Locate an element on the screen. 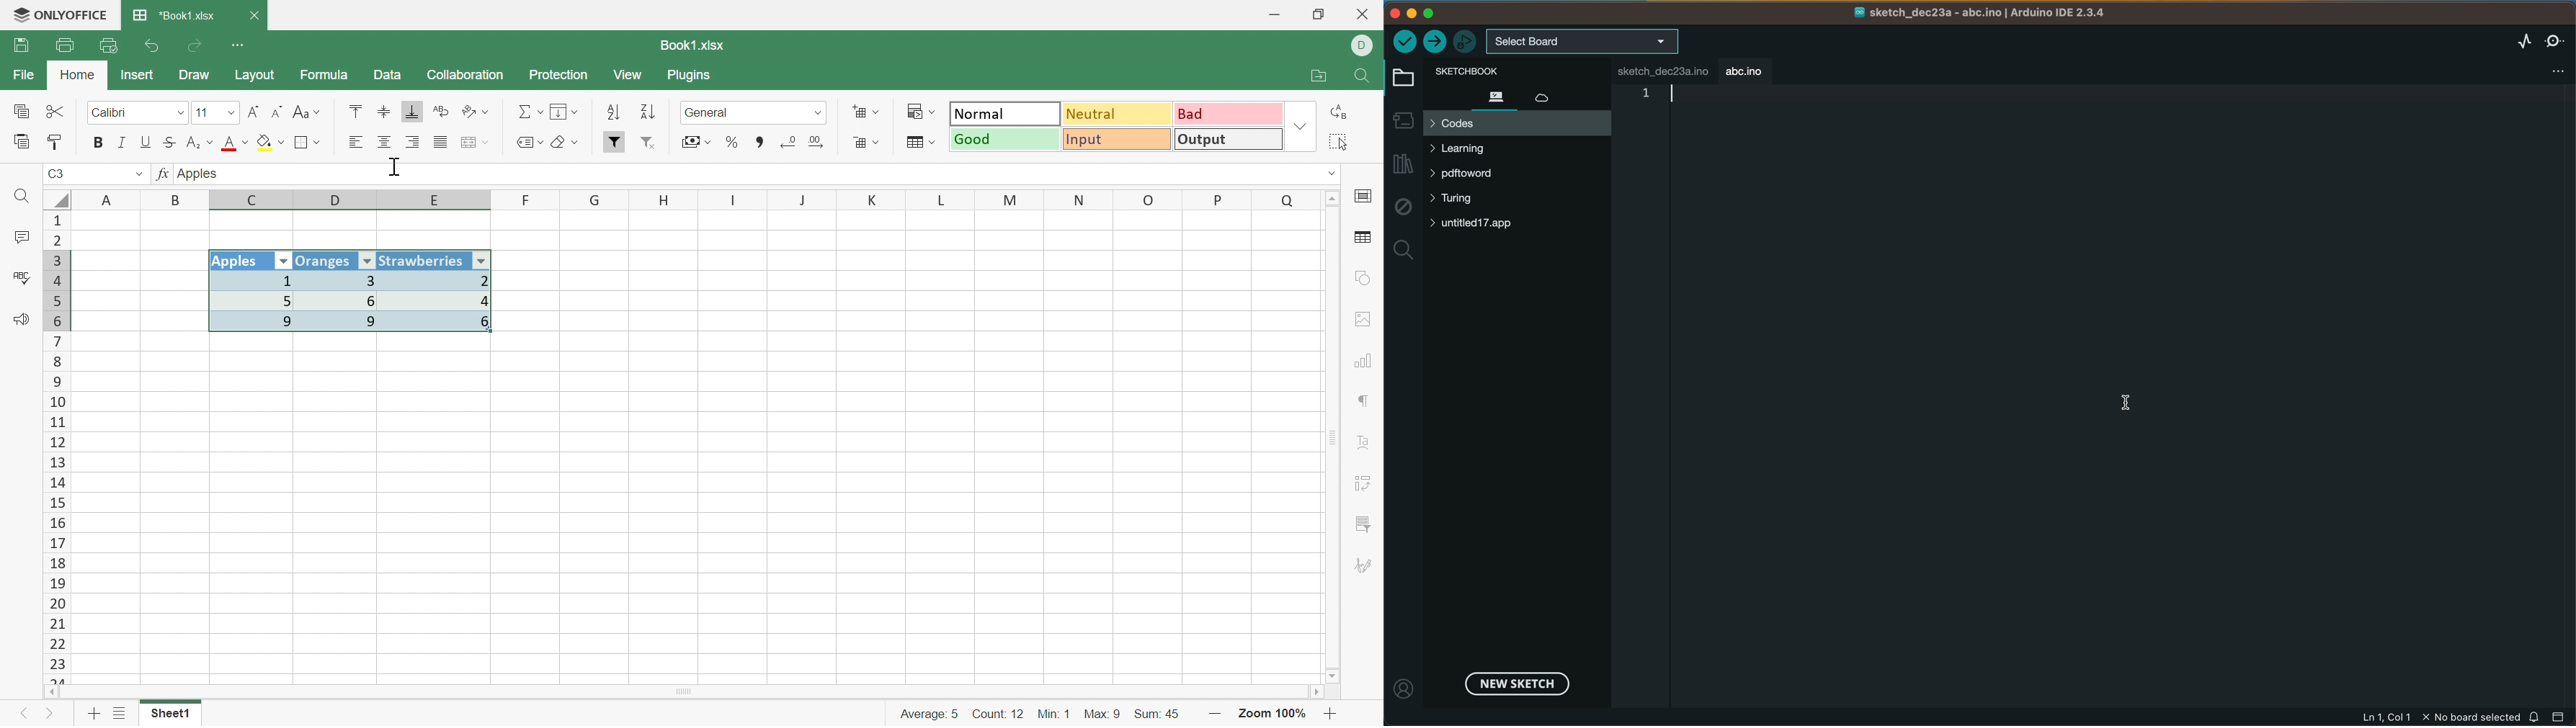 This screenshot has height=728, width=2576. Table with borders is located at coordinates (362, 297).